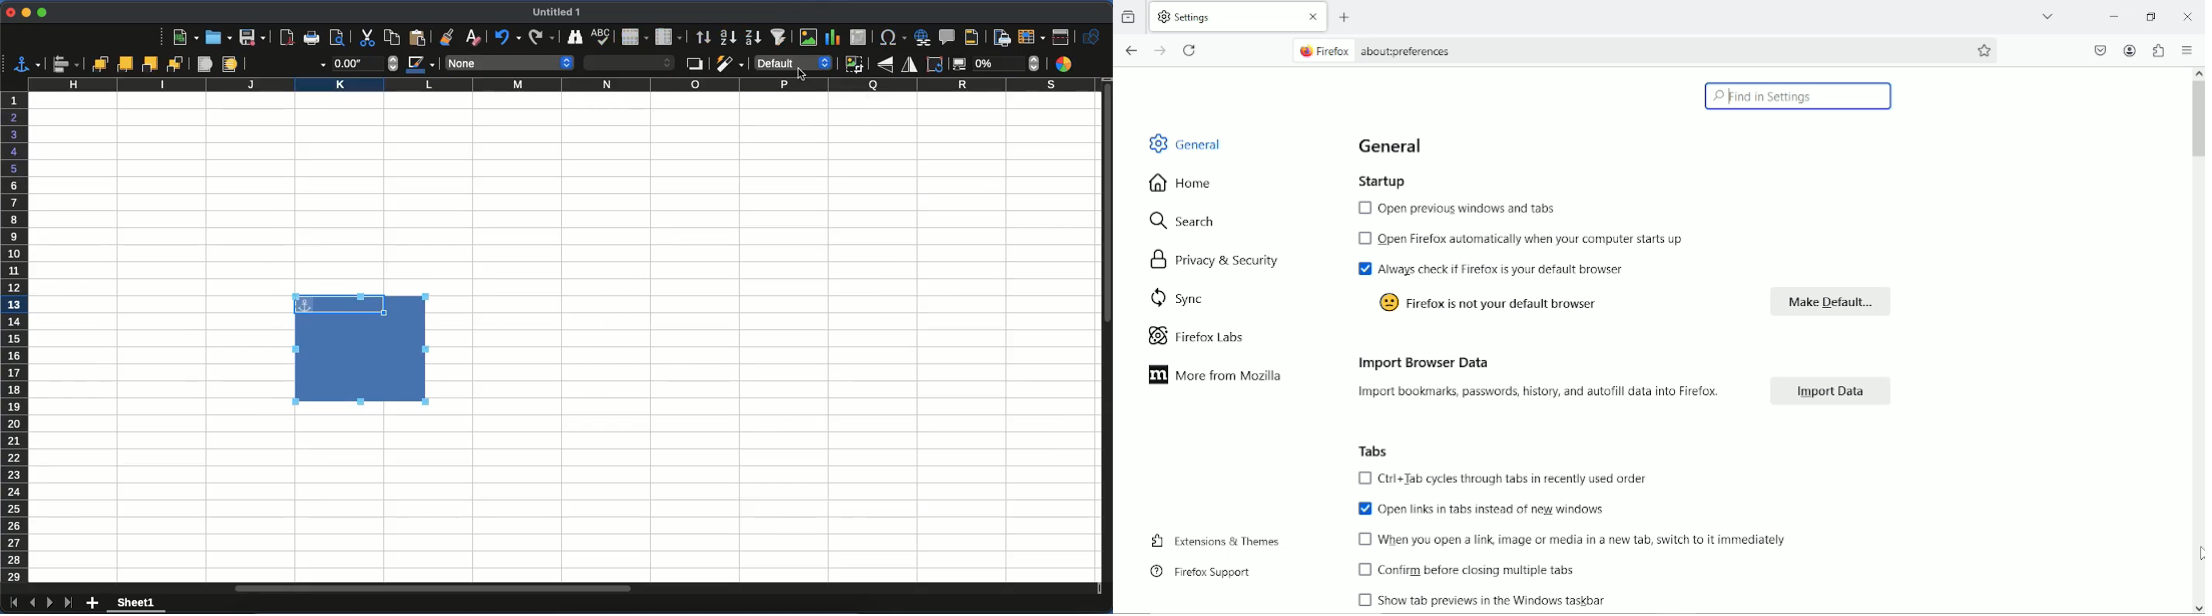 This screenshot has height=616, width=2212. I want to click on scroll up, so click(2198, 74).